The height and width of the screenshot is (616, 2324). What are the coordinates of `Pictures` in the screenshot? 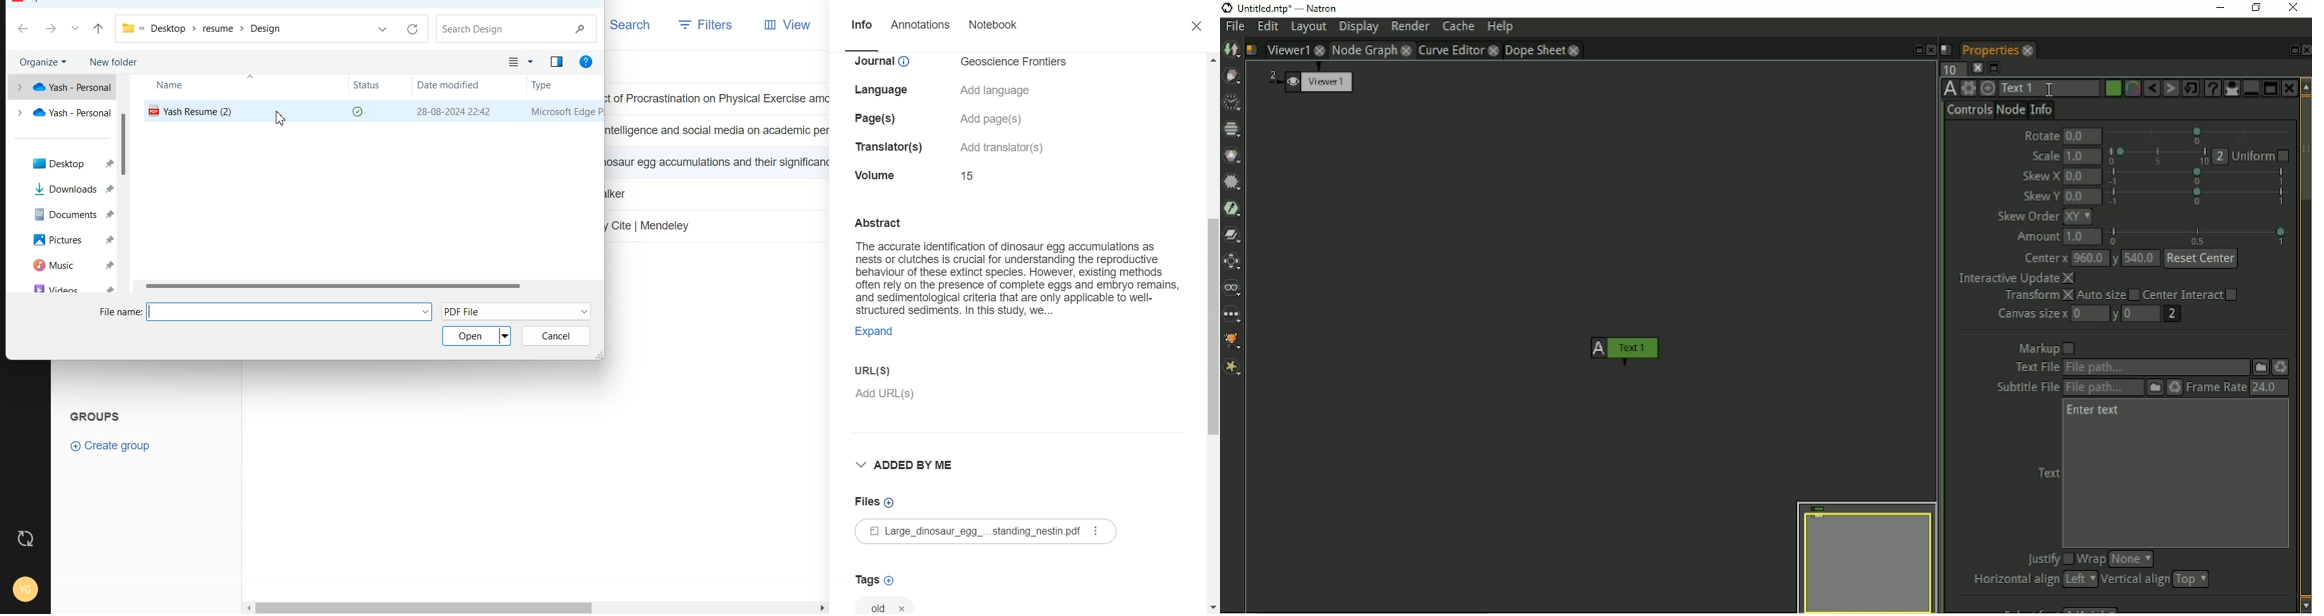 It's located at (62, 239).